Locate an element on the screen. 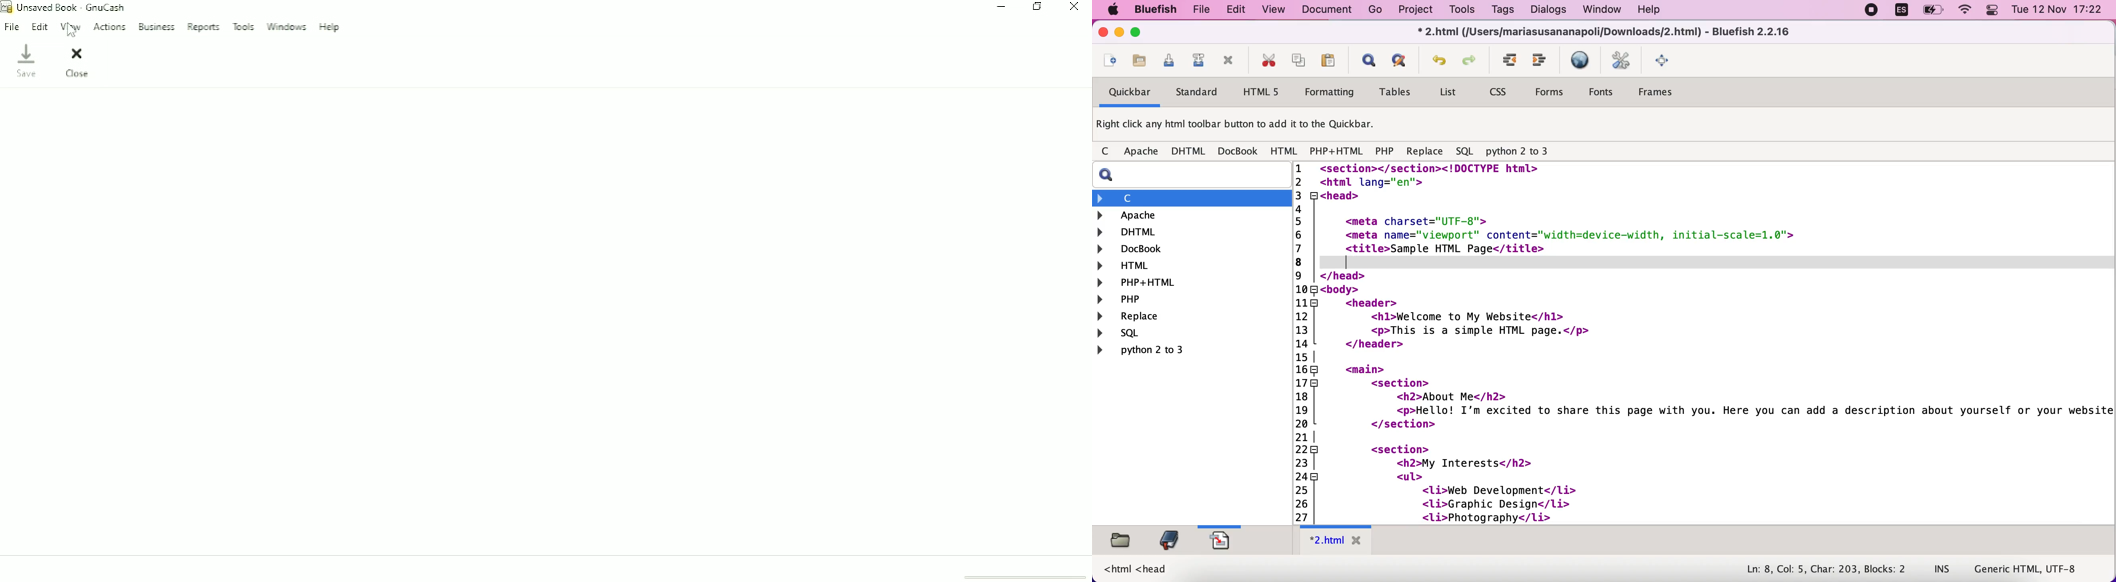  cursor is located at coordinates (73, 29).